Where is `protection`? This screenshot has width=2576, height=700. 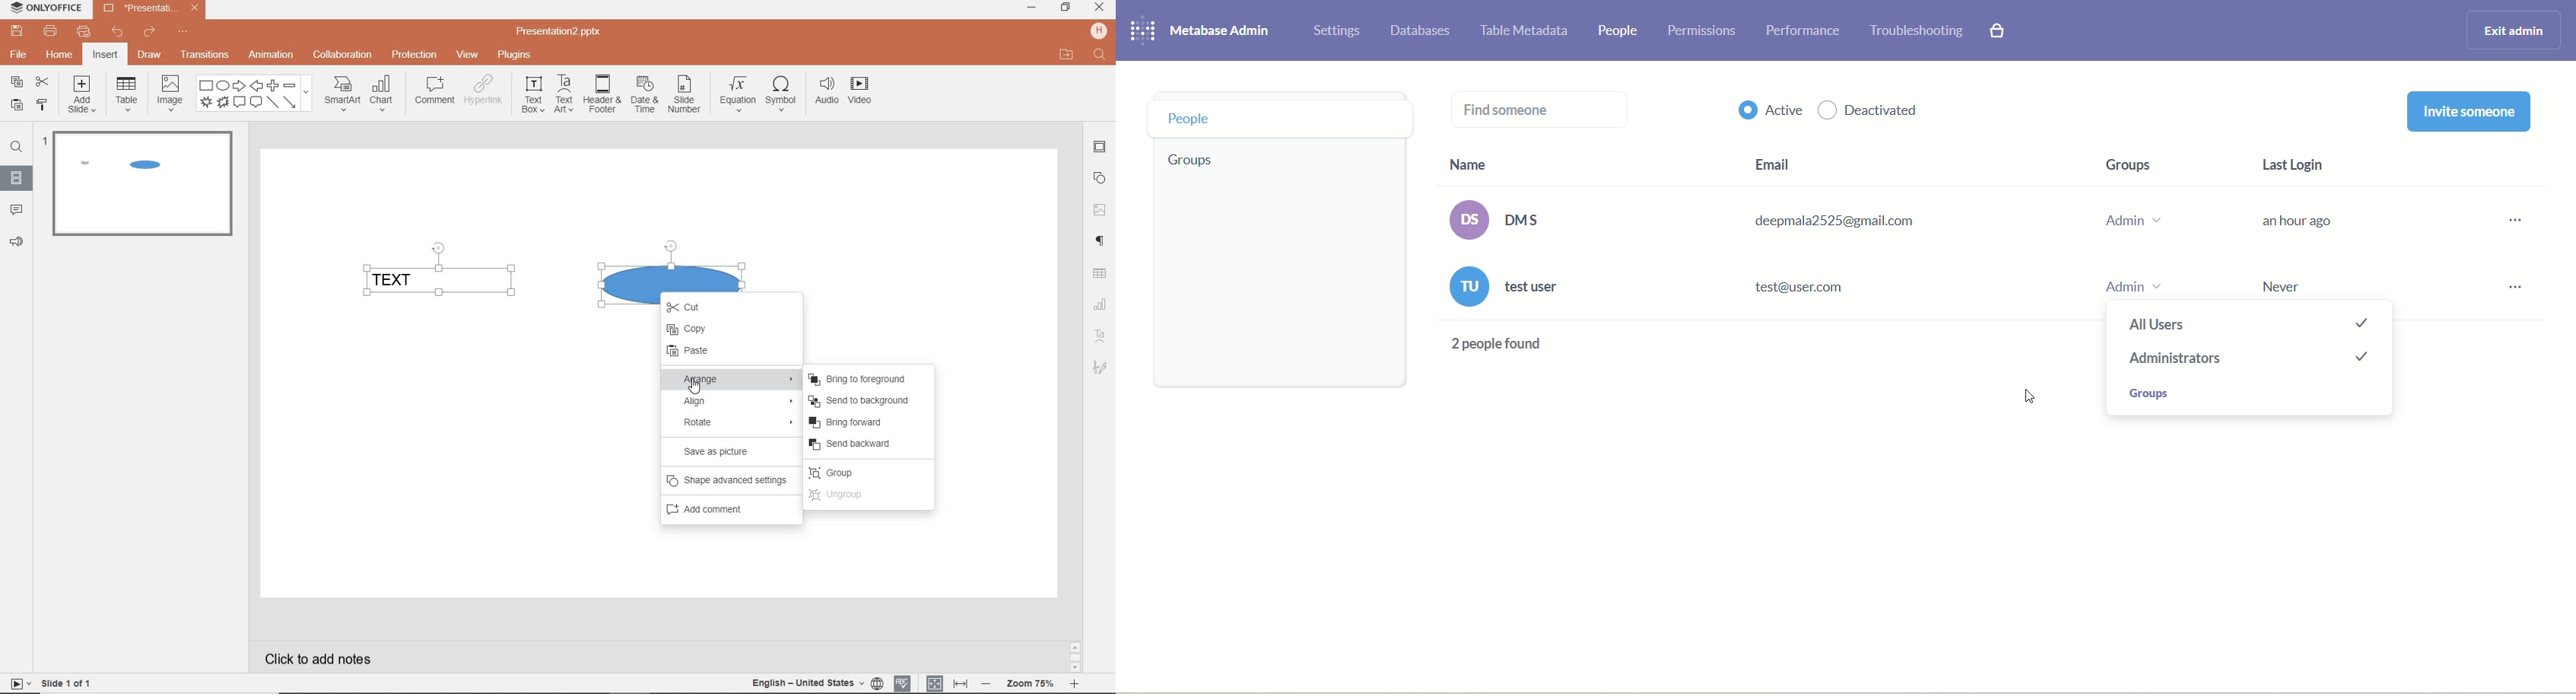 protection is located at coordinates (414, 55).